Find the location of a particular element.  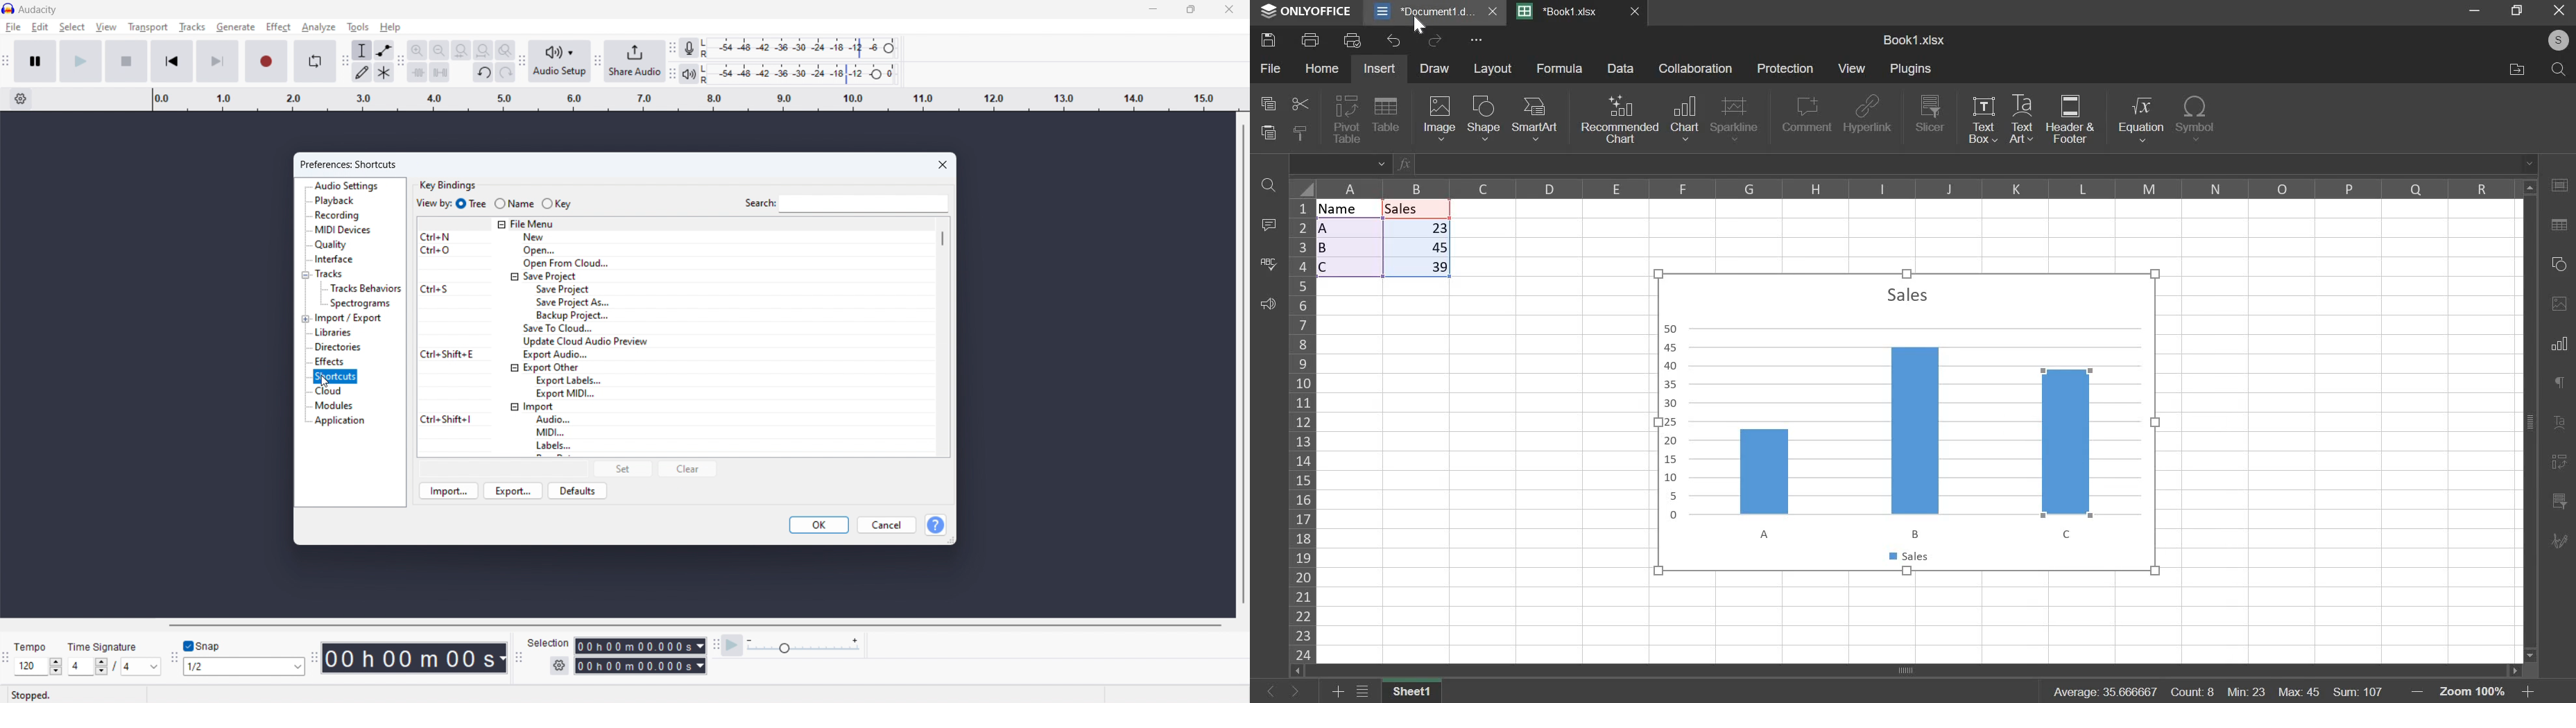

fit project to width is located at coordinates (483, 50).